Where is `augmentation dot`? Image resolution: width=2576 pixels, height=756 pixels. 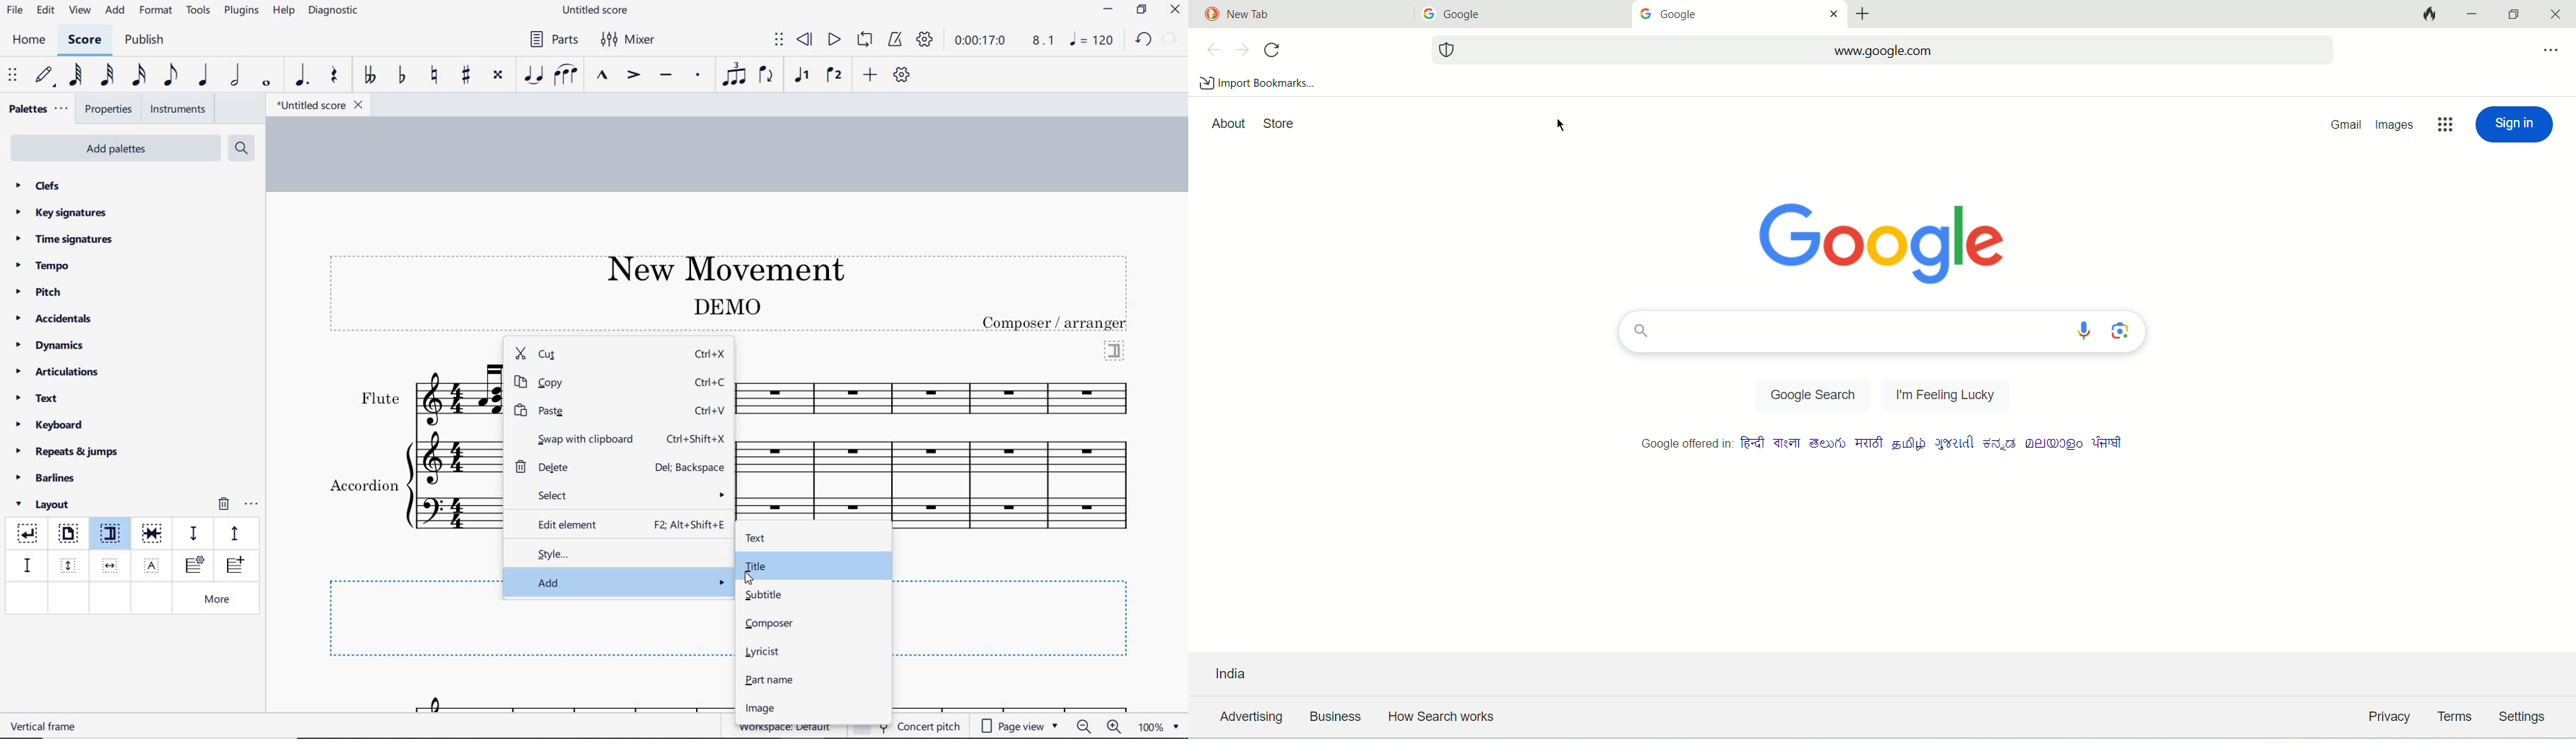 augmentation dot is located at coordinates (300, 76).